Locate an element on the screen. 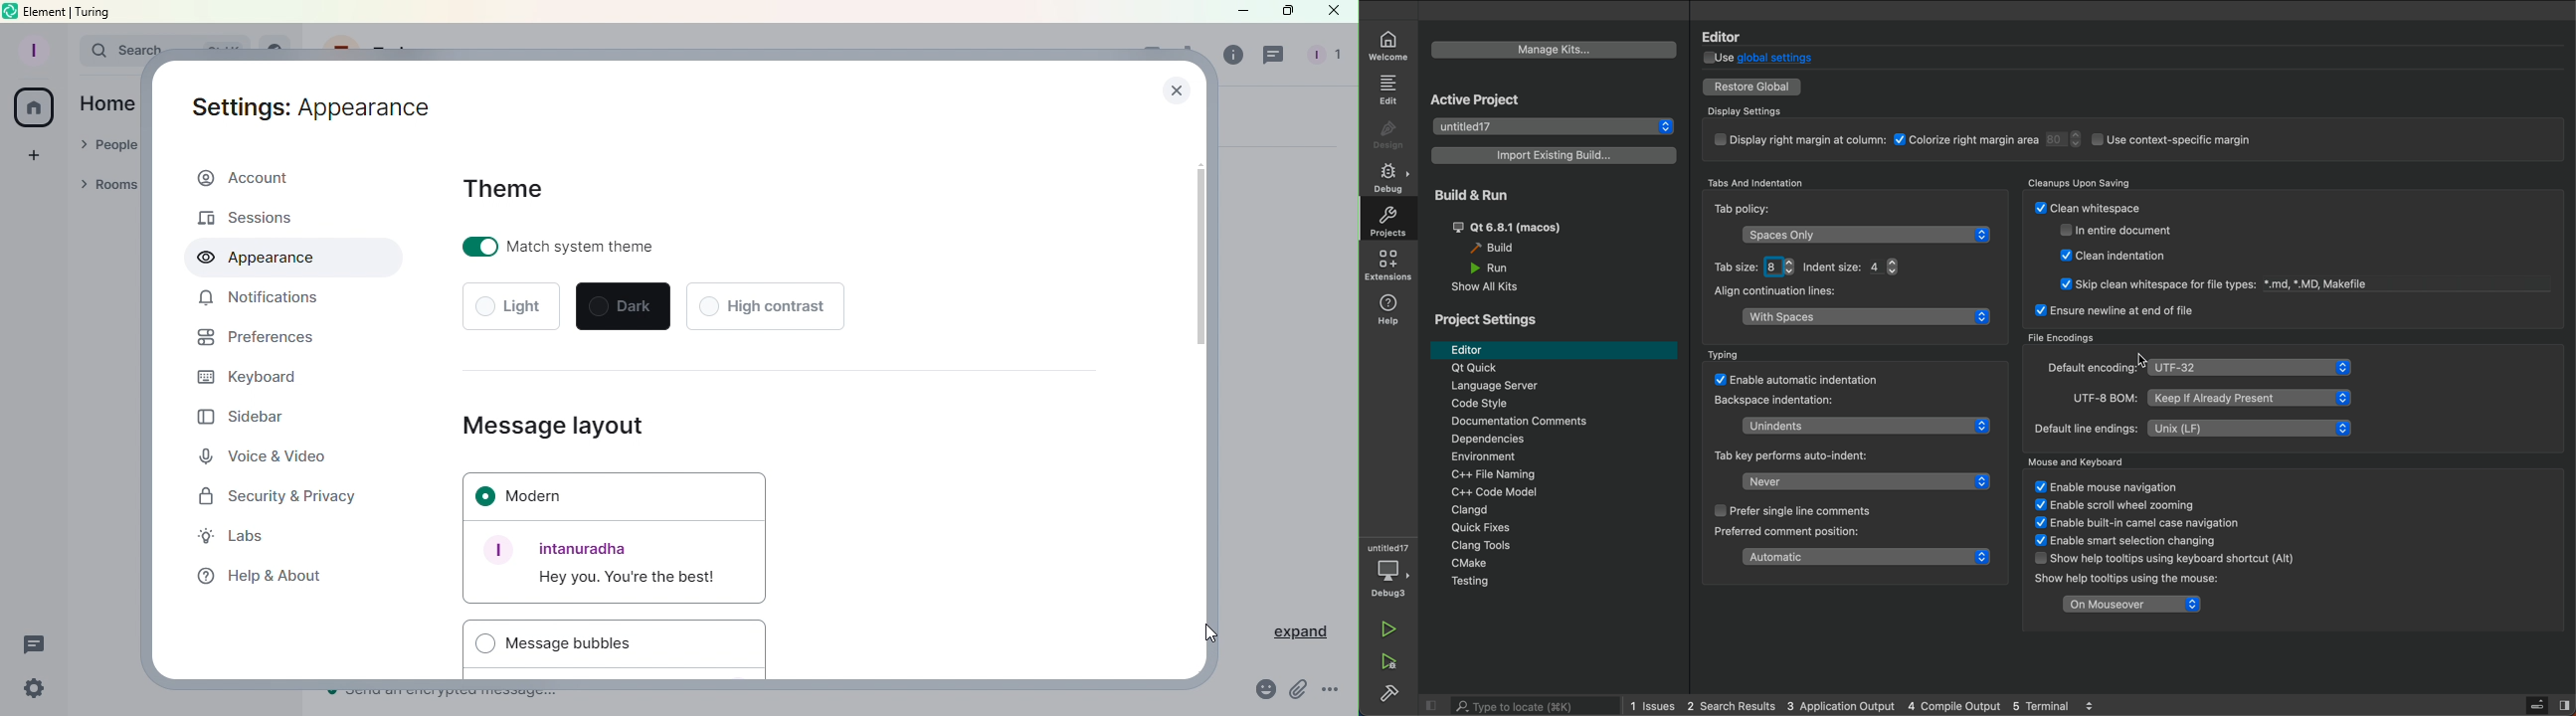 The image size is (2576, 728). toggle on is located at coordinates (478, 247).